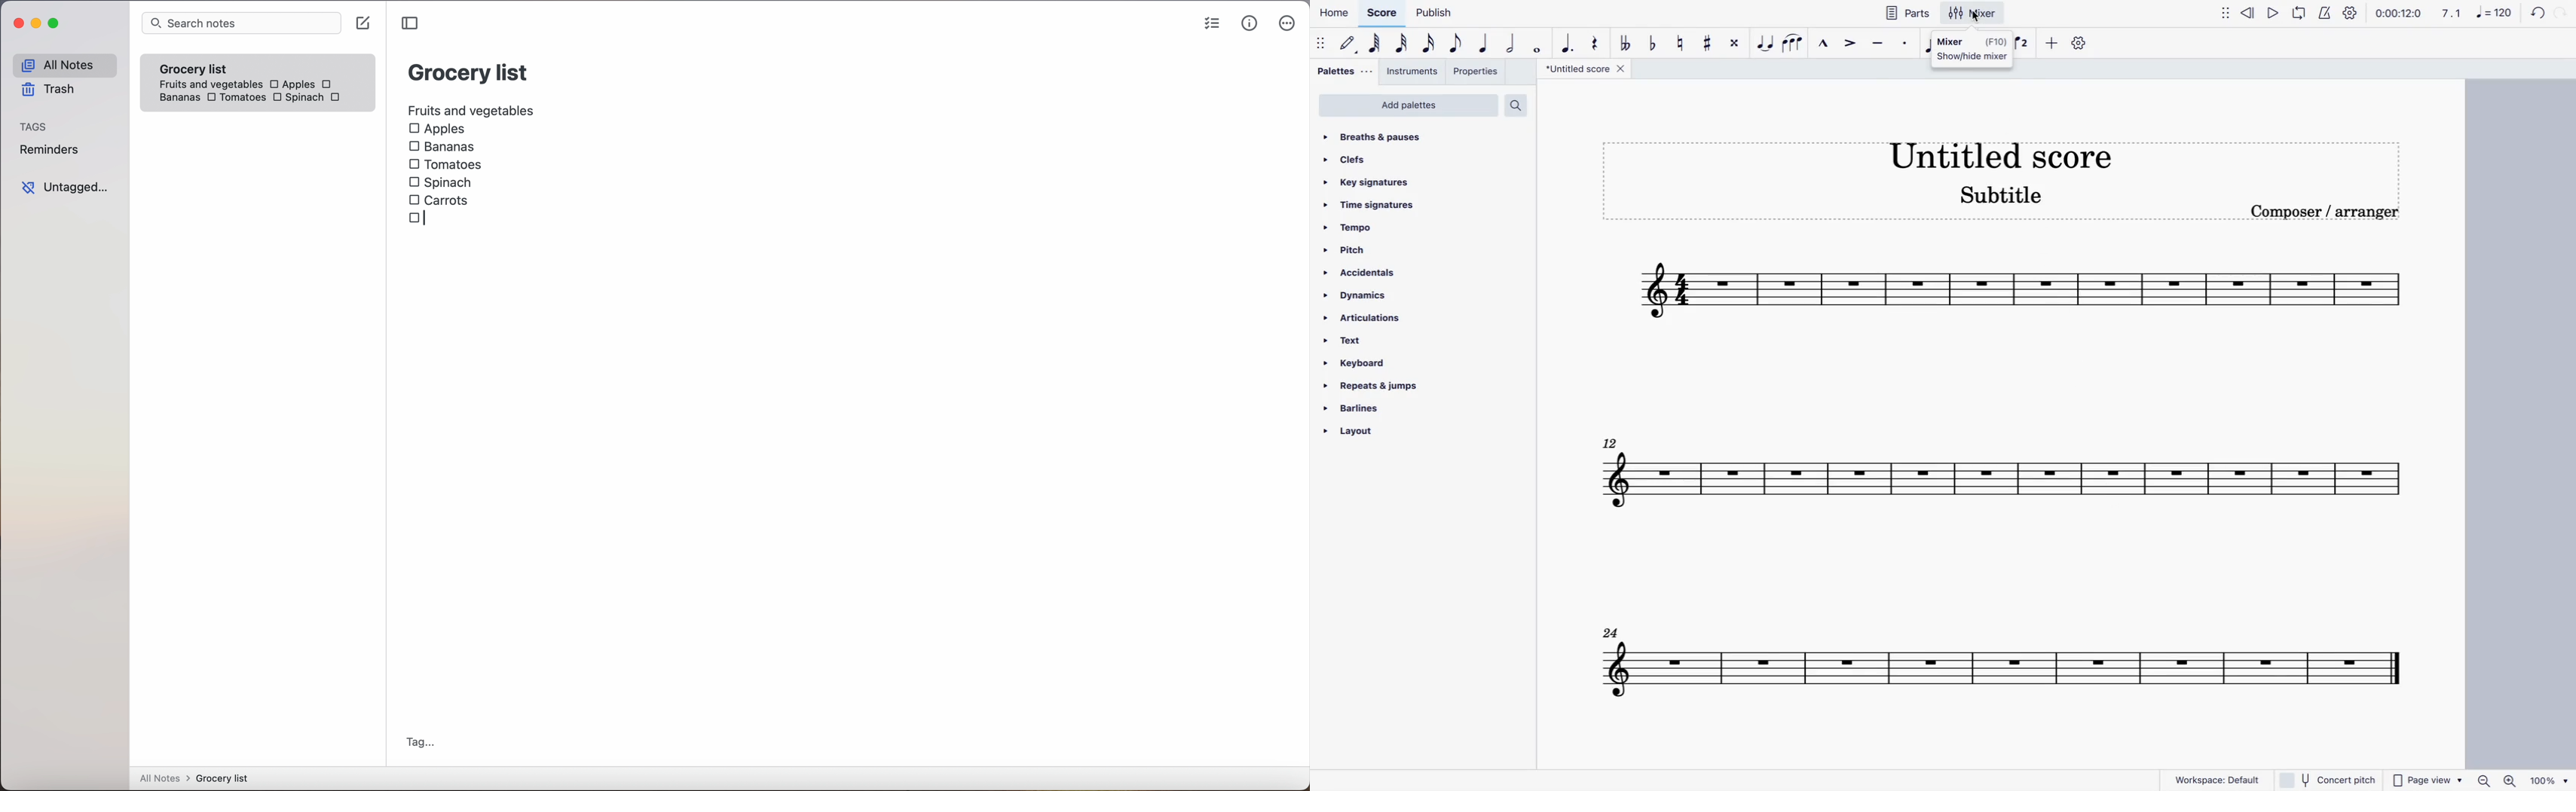 The image size is (2576, 812). Describe the element at coordinates (1398, 249) in the screenshot. I see `pitch` at that location.